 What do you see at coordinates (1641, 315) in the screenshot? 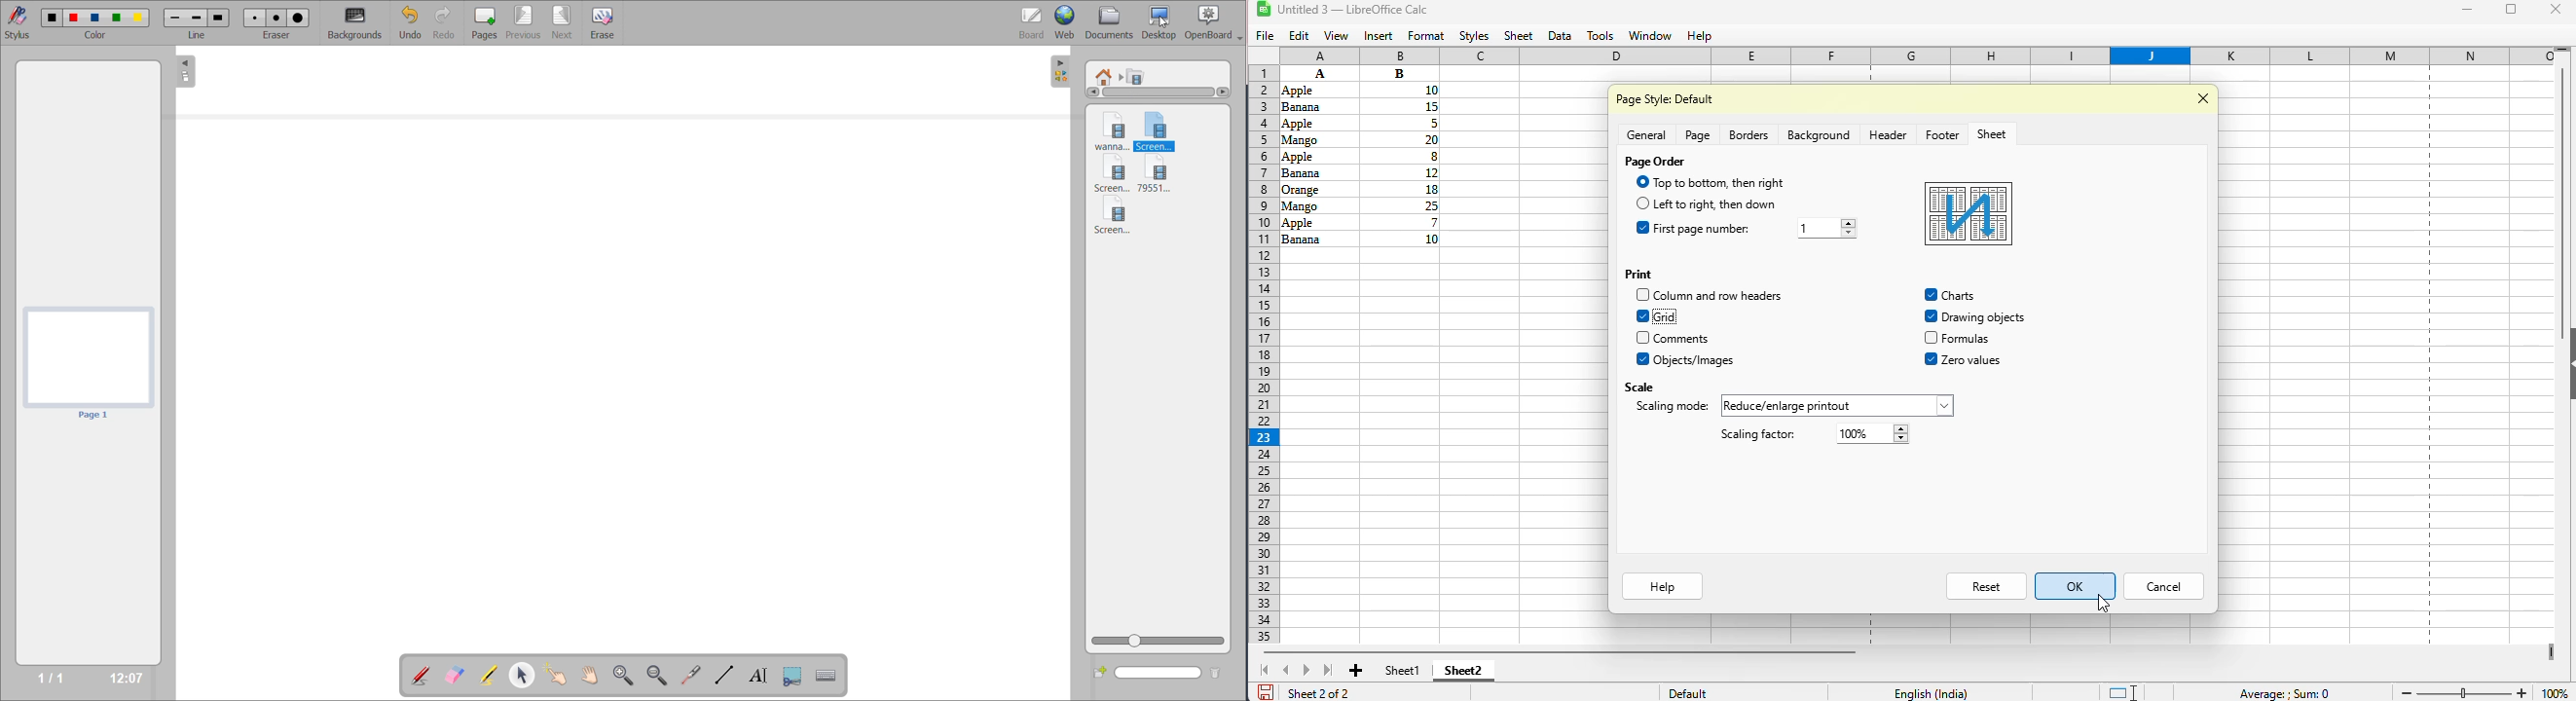
I see `` at bounding box center [1641, 315].